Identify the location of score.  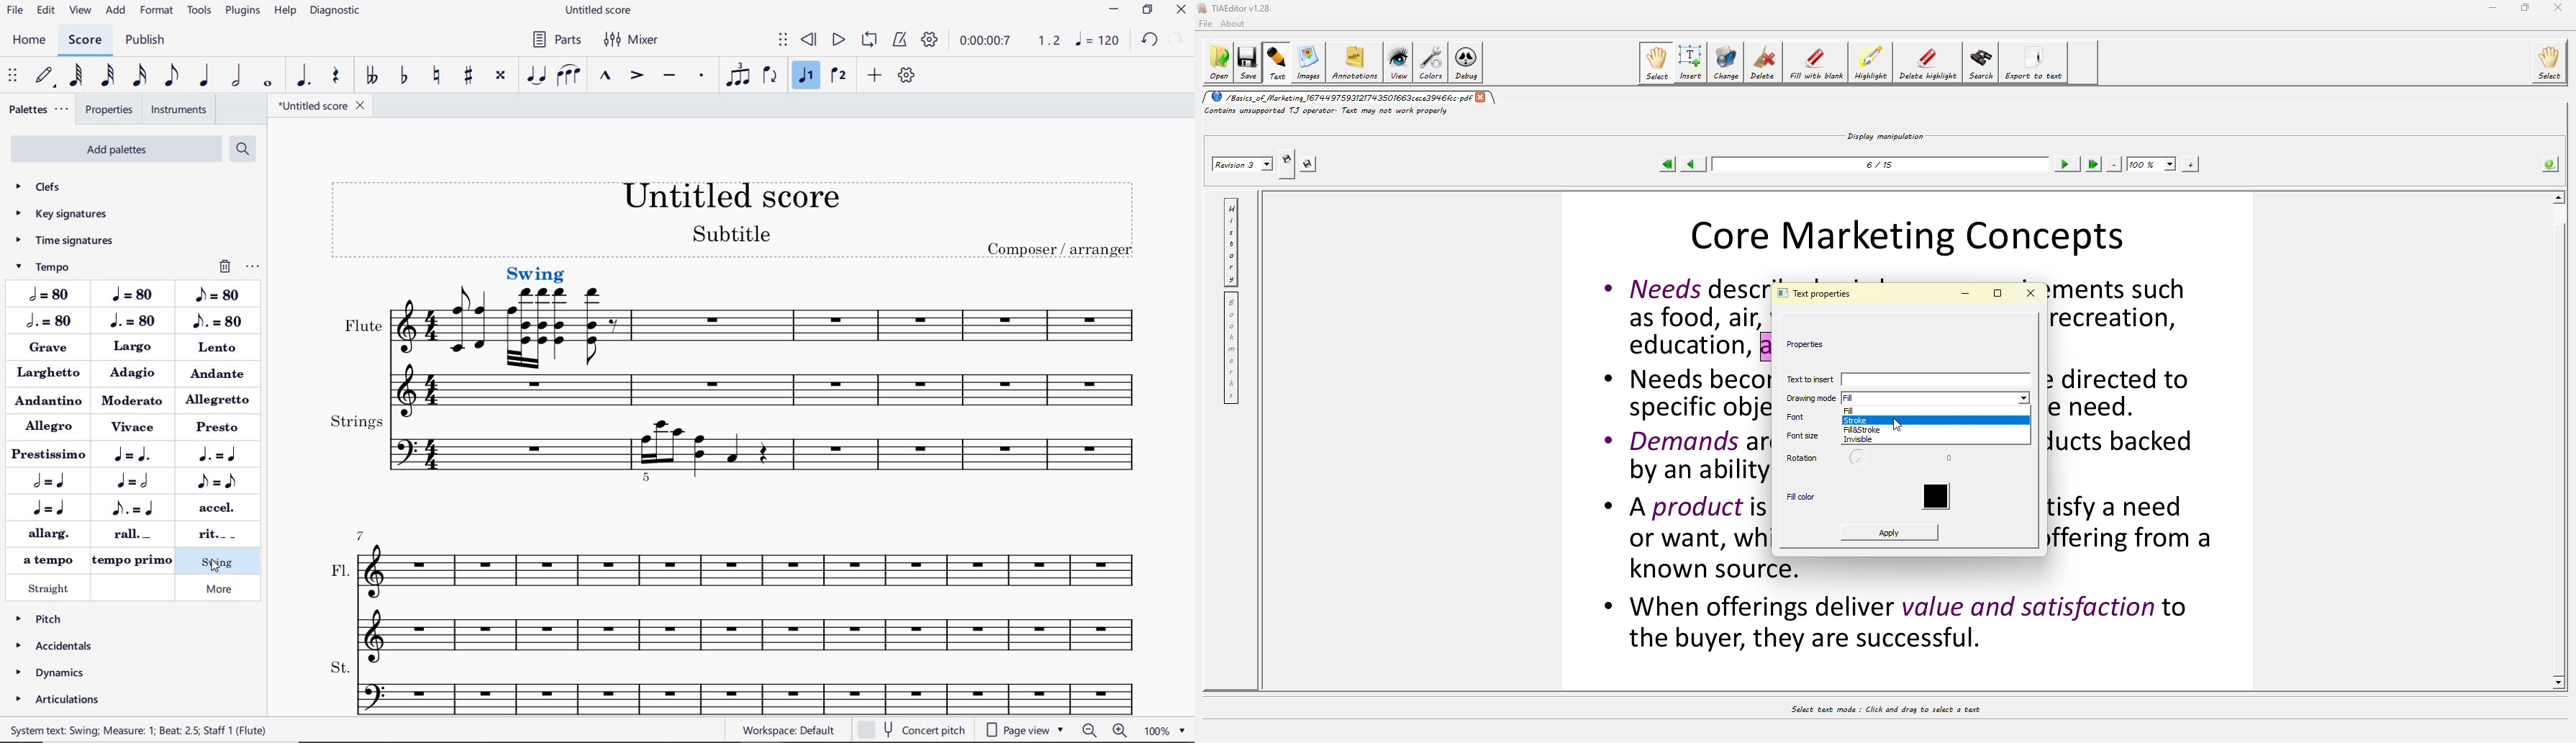
(85, 39).